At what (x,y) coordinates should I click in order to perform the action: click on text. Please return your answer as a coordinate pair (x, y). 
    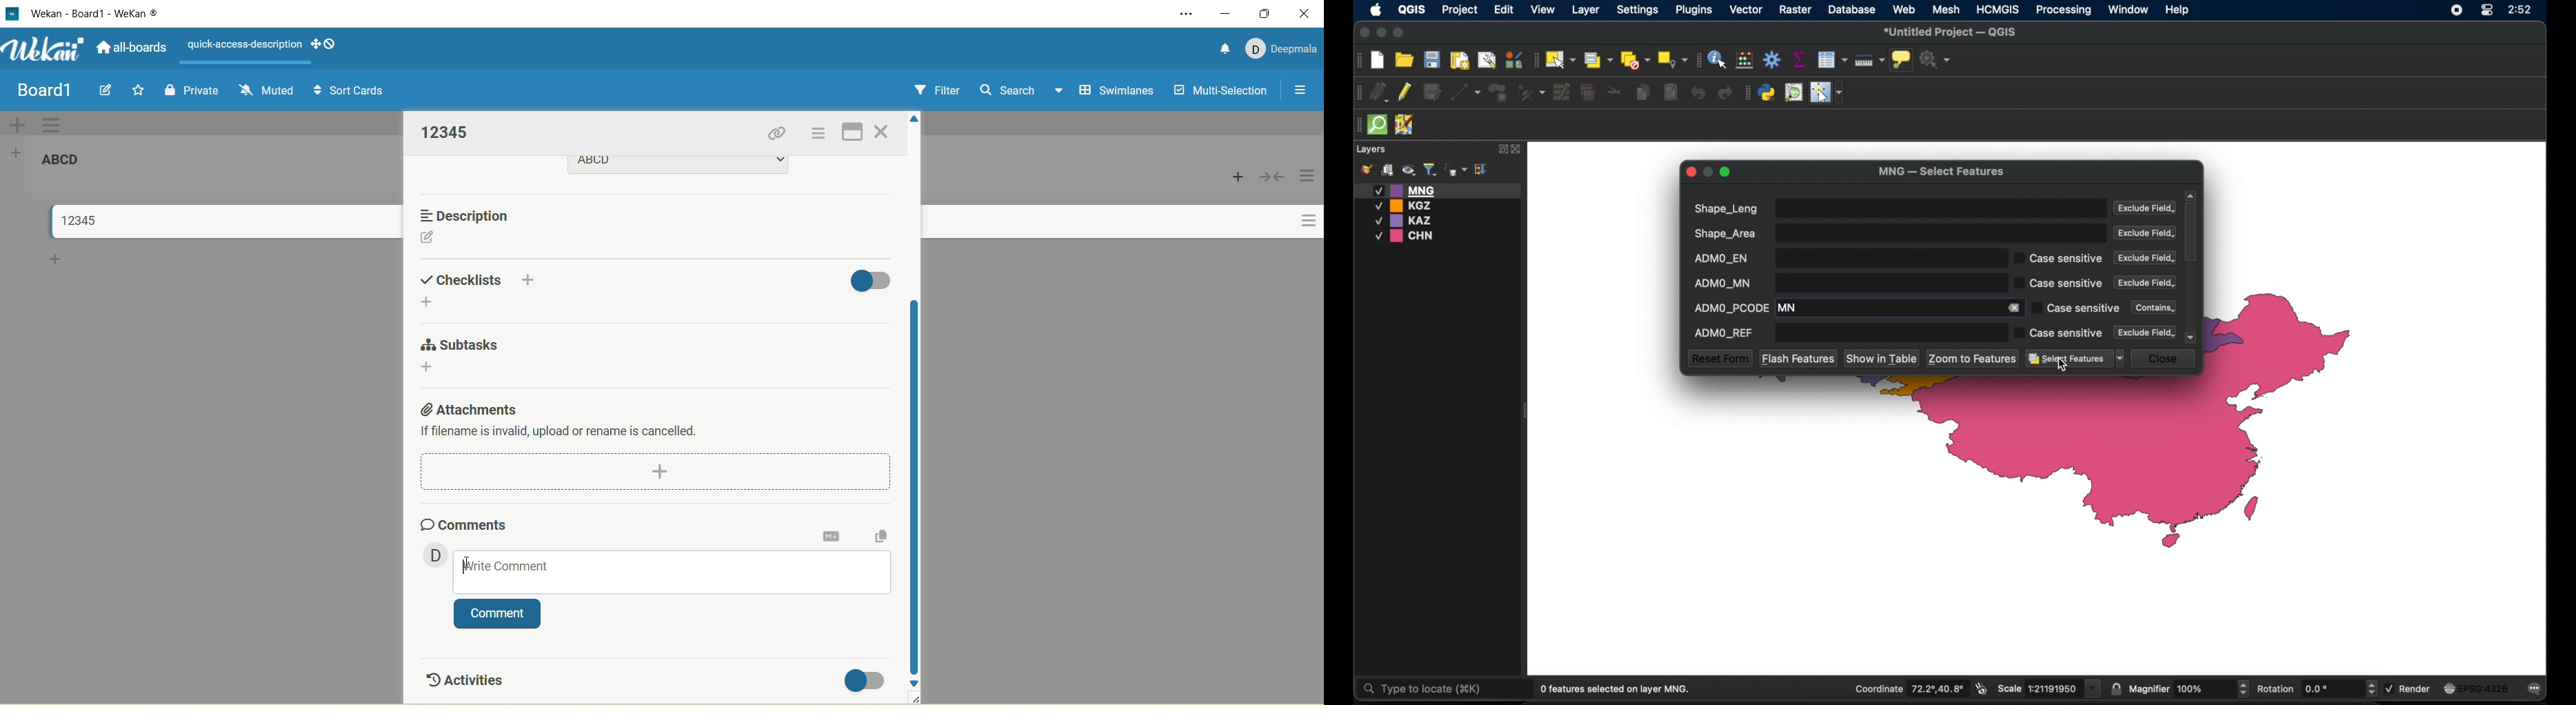
    Looking at the image, I should click on (561, 433).